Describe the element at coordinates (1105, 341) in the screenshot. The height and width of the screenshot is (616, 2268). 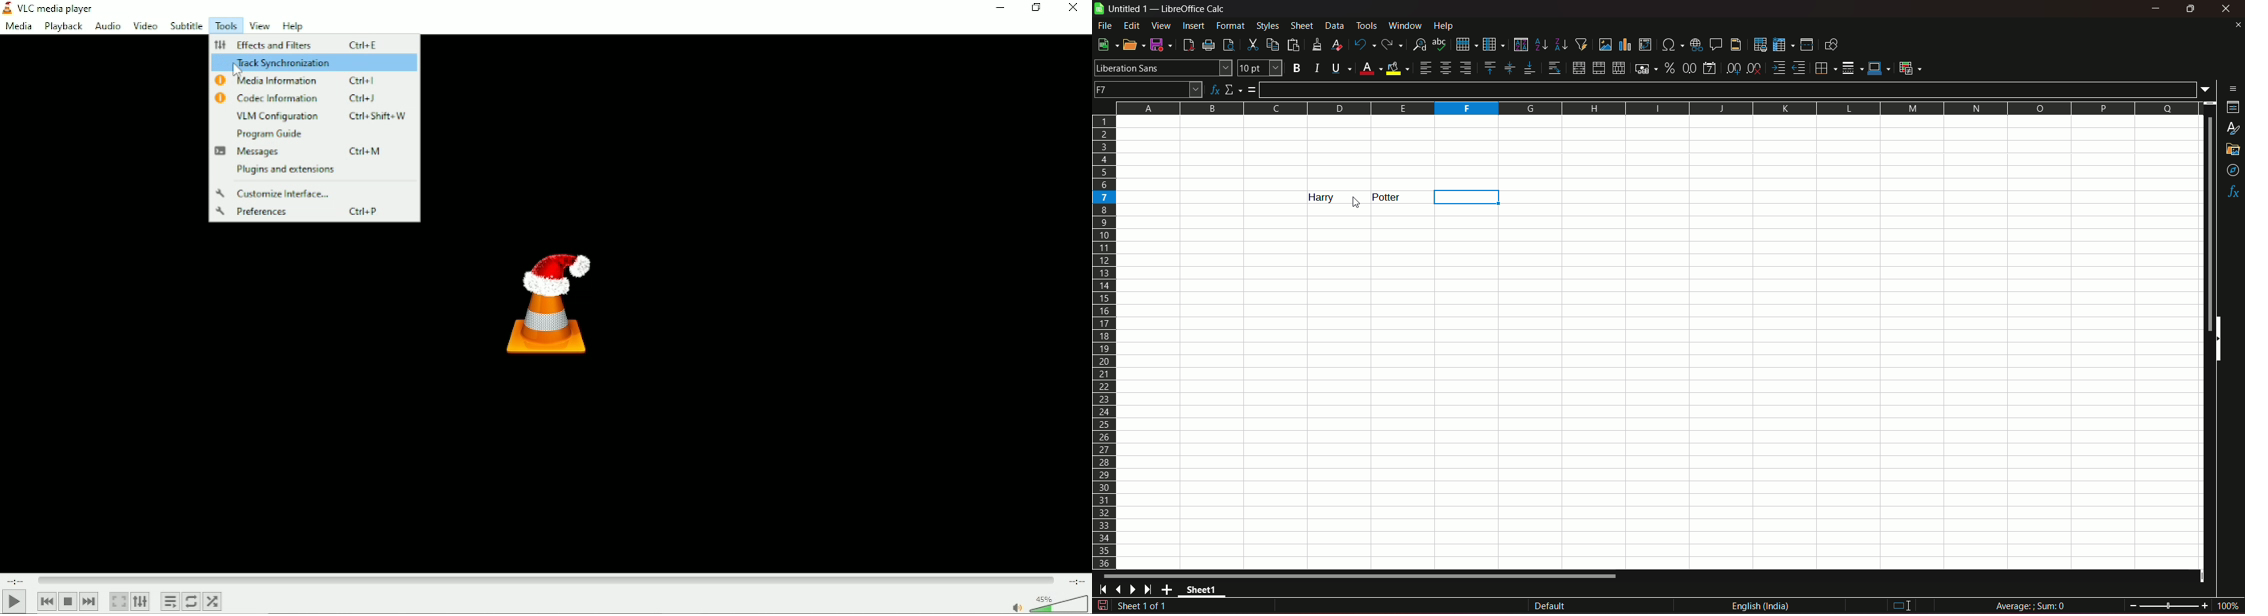
I see `rows` at that location.